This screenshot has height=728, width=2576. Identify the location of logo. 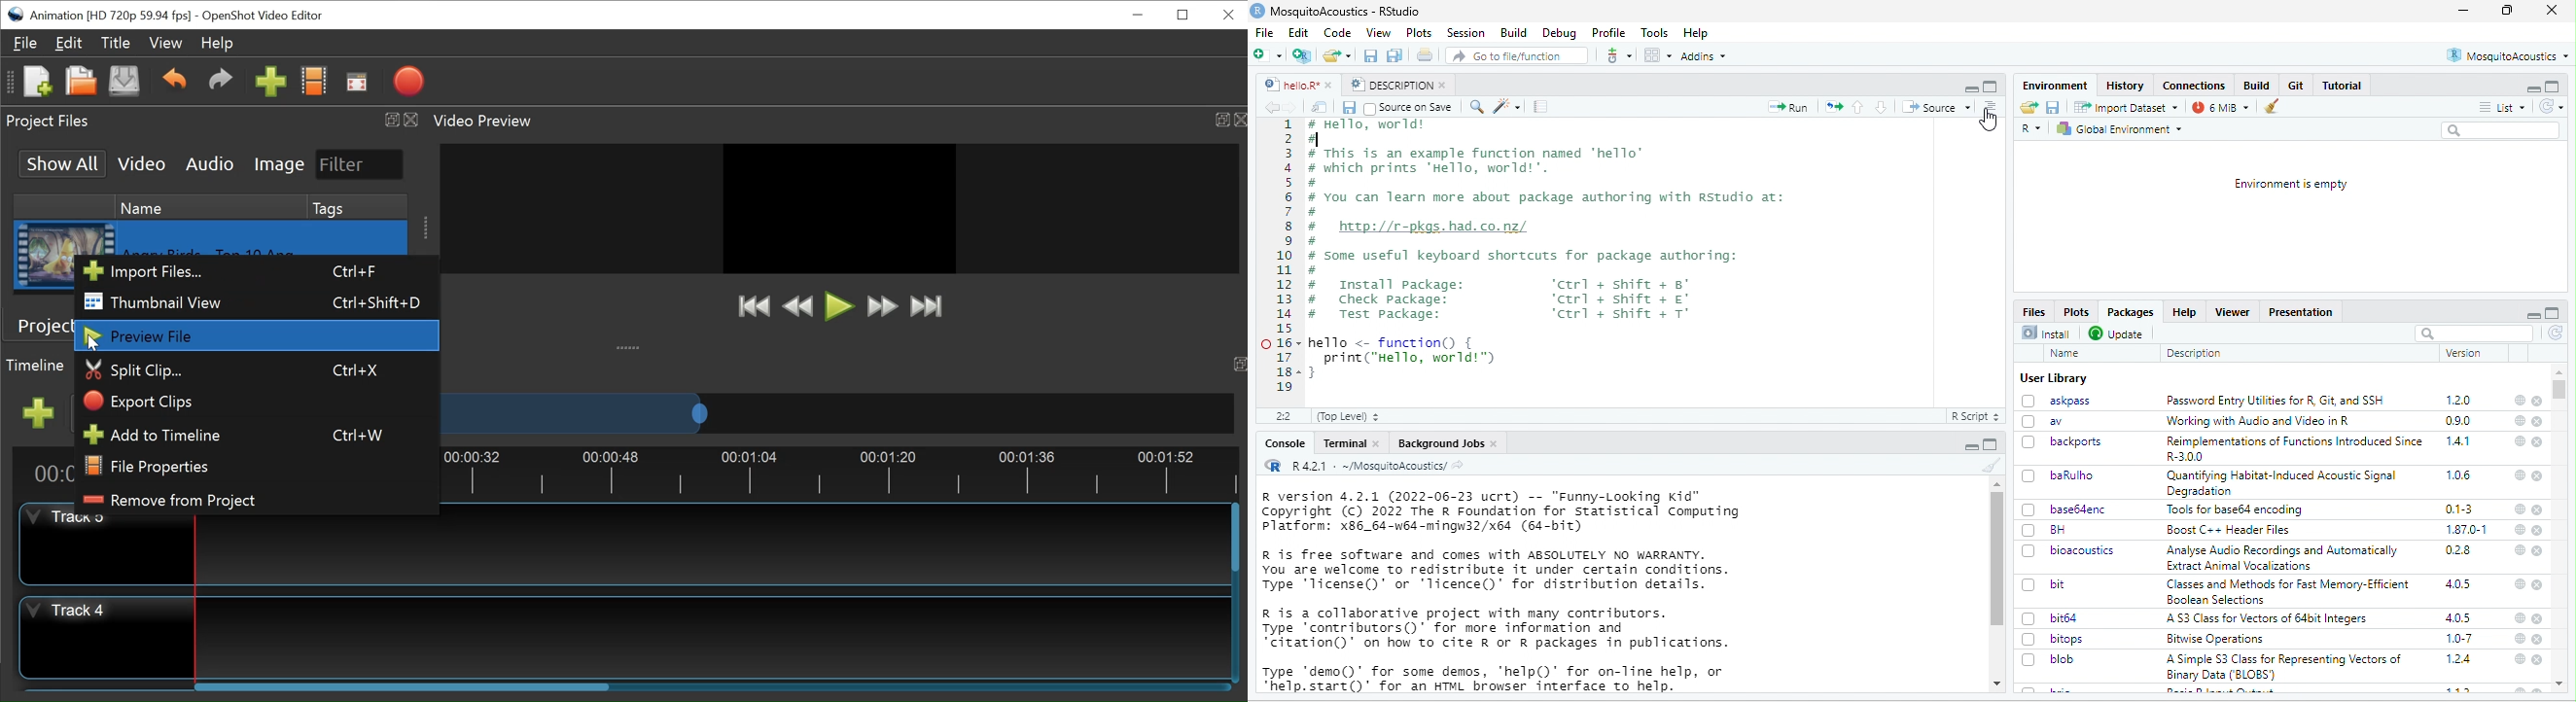
(1257, 11).